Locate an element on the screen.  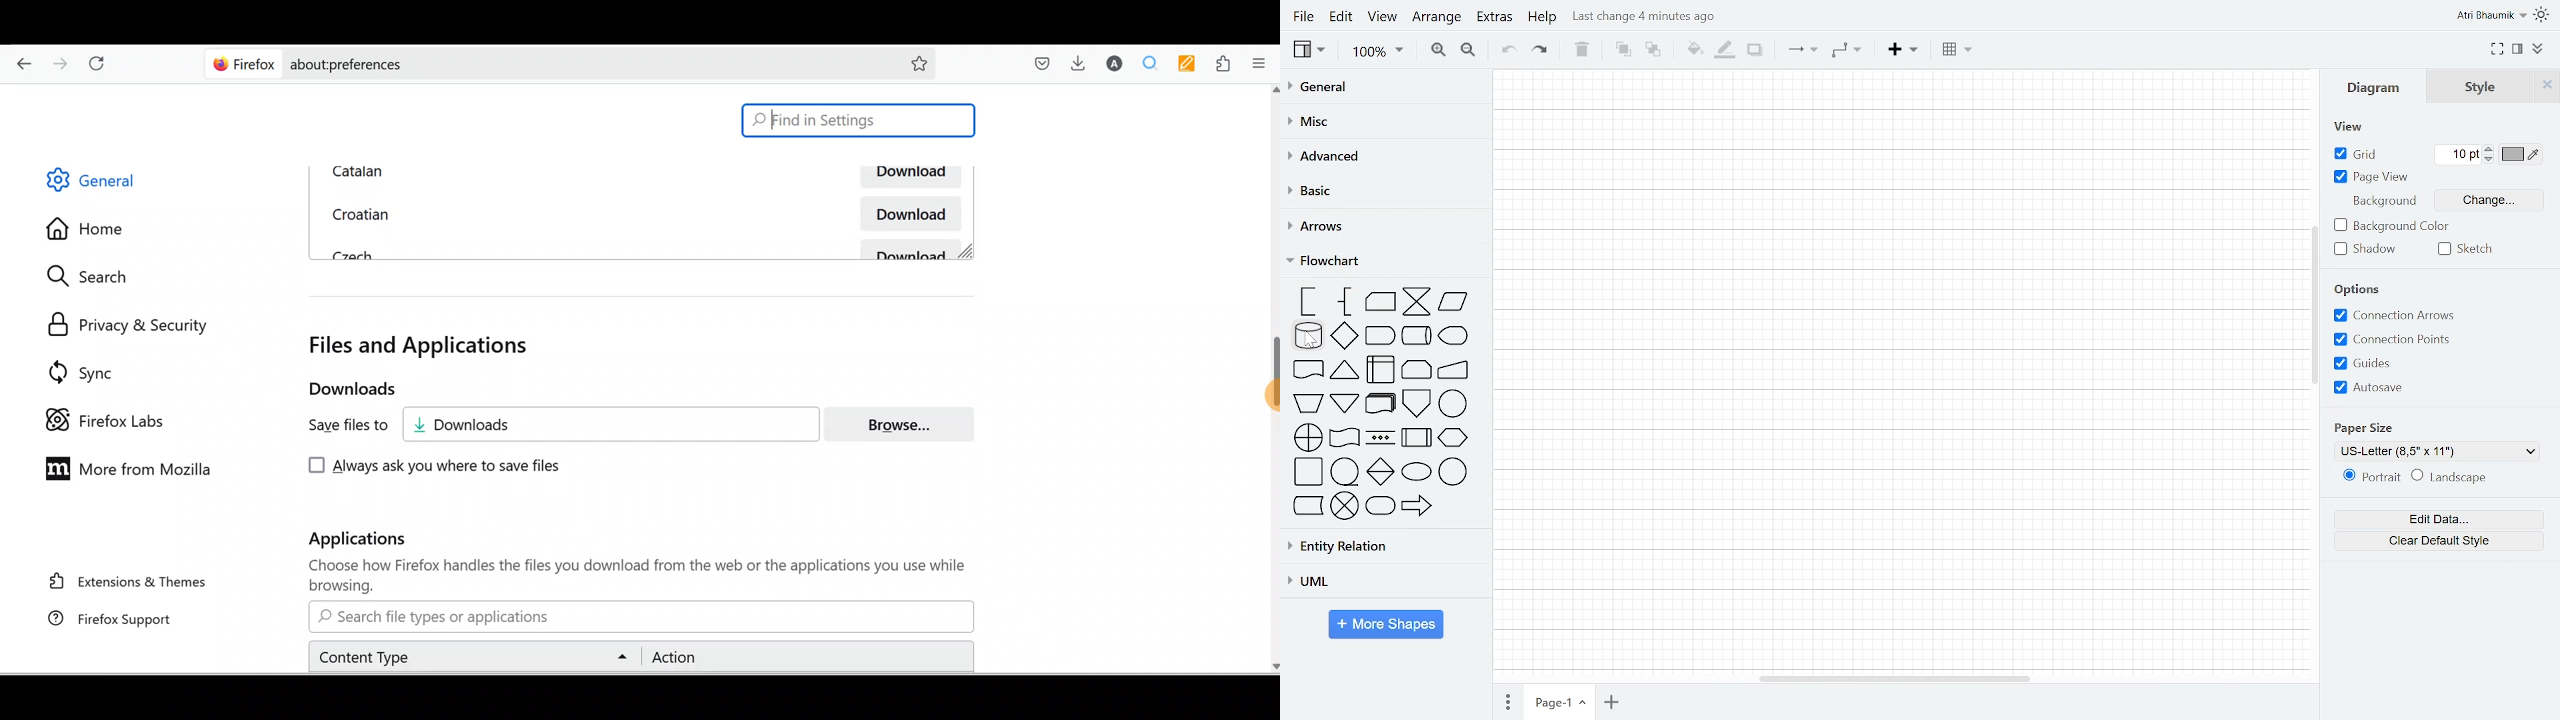
Guides is located at coordinates (2364, 363).